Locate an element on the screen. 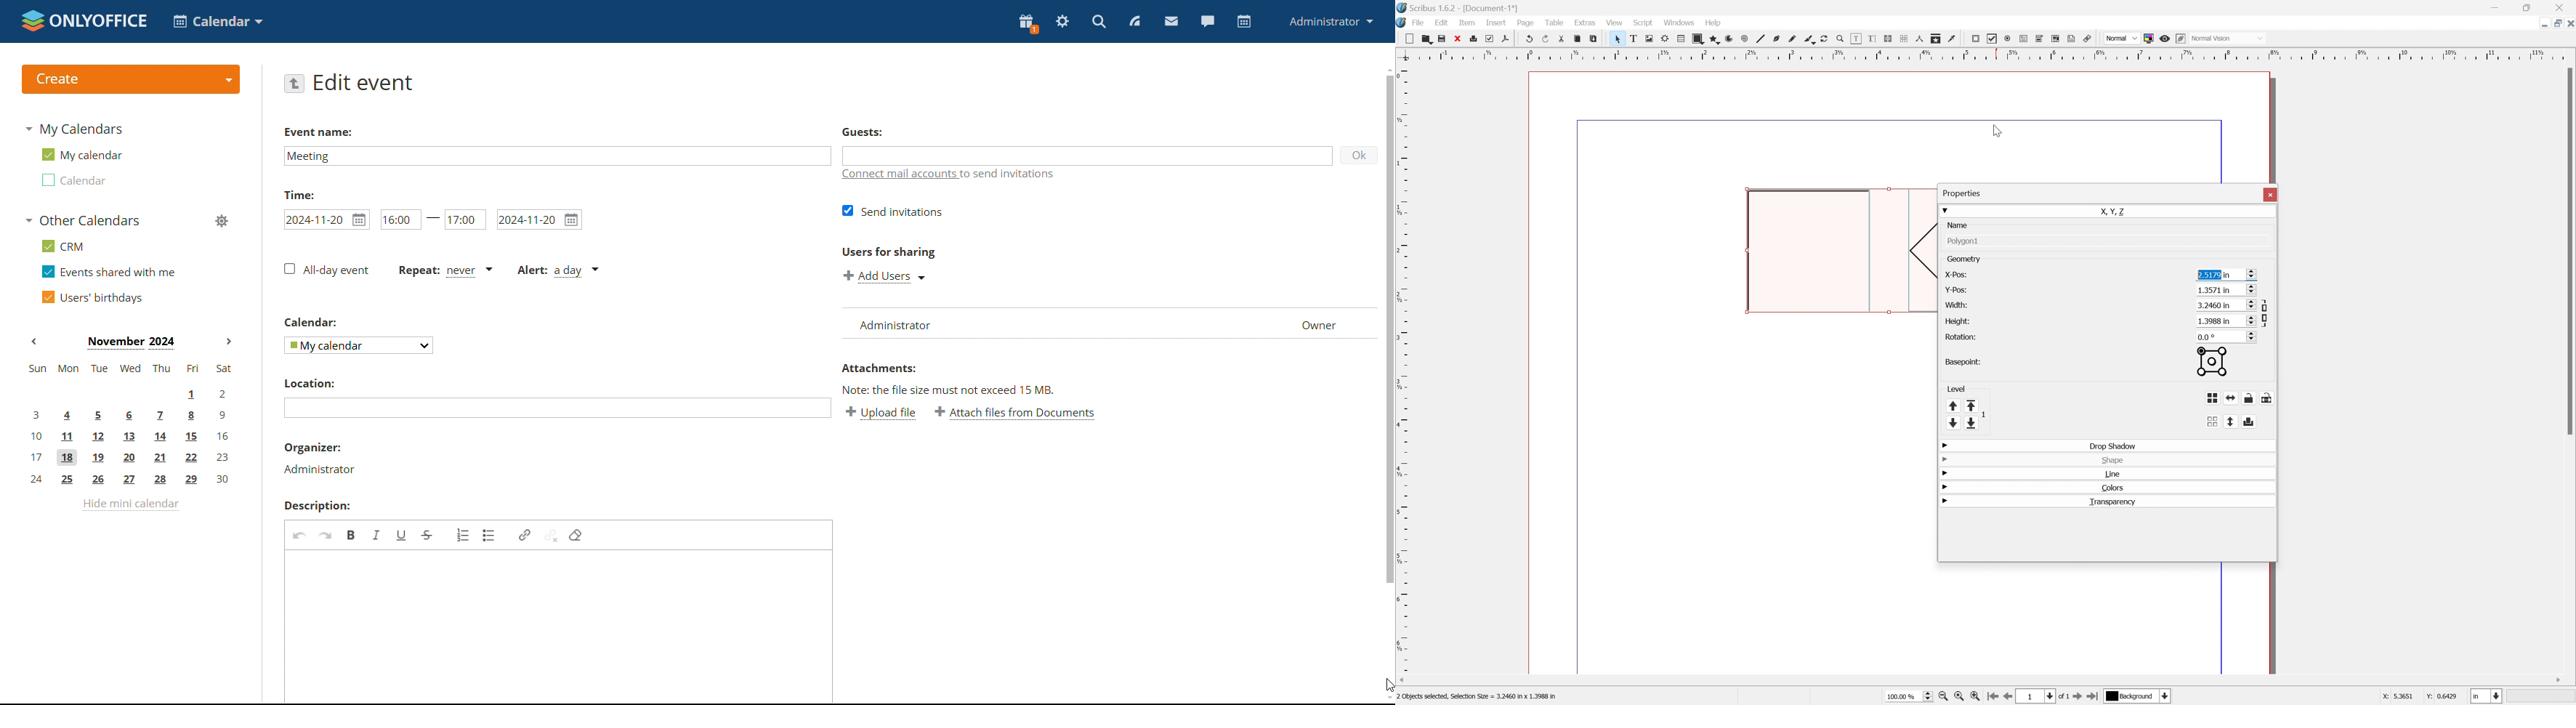 The image size is (2576, 728). Select current page is located at coordinates (2042, 698).